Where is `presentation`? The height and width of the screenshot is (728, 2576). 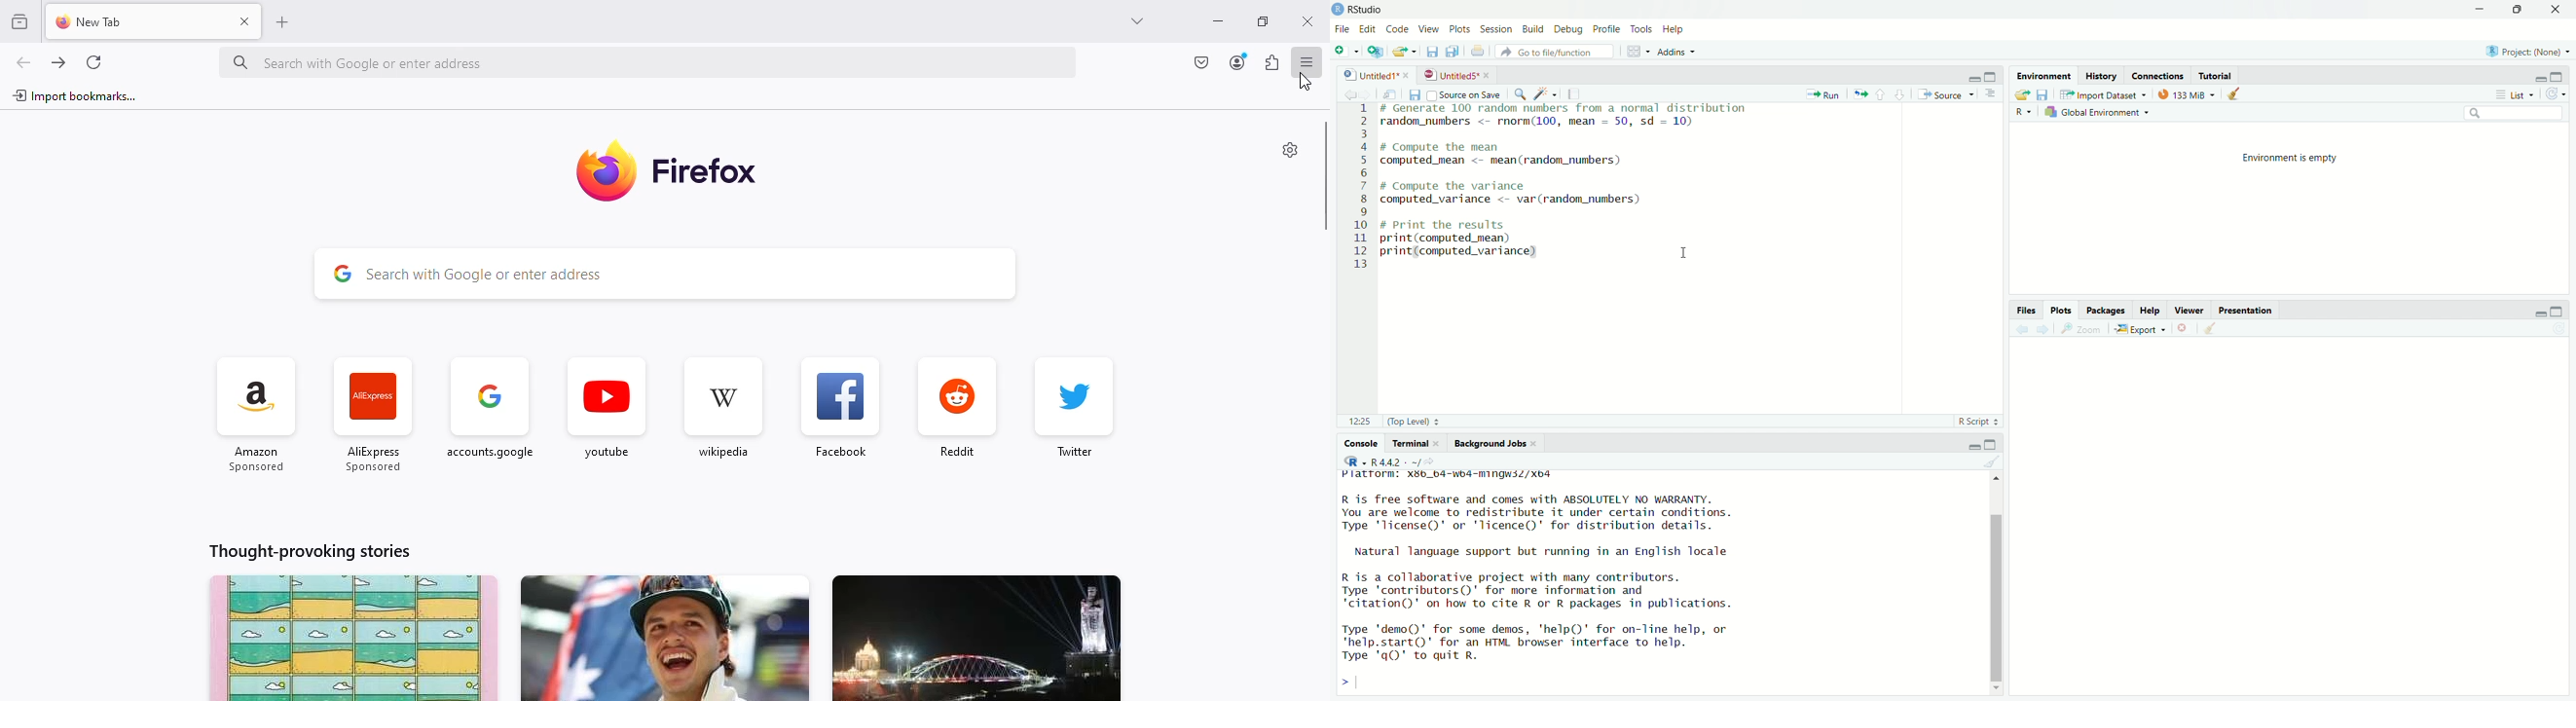 presentation is located at coordinates (2248, 309).